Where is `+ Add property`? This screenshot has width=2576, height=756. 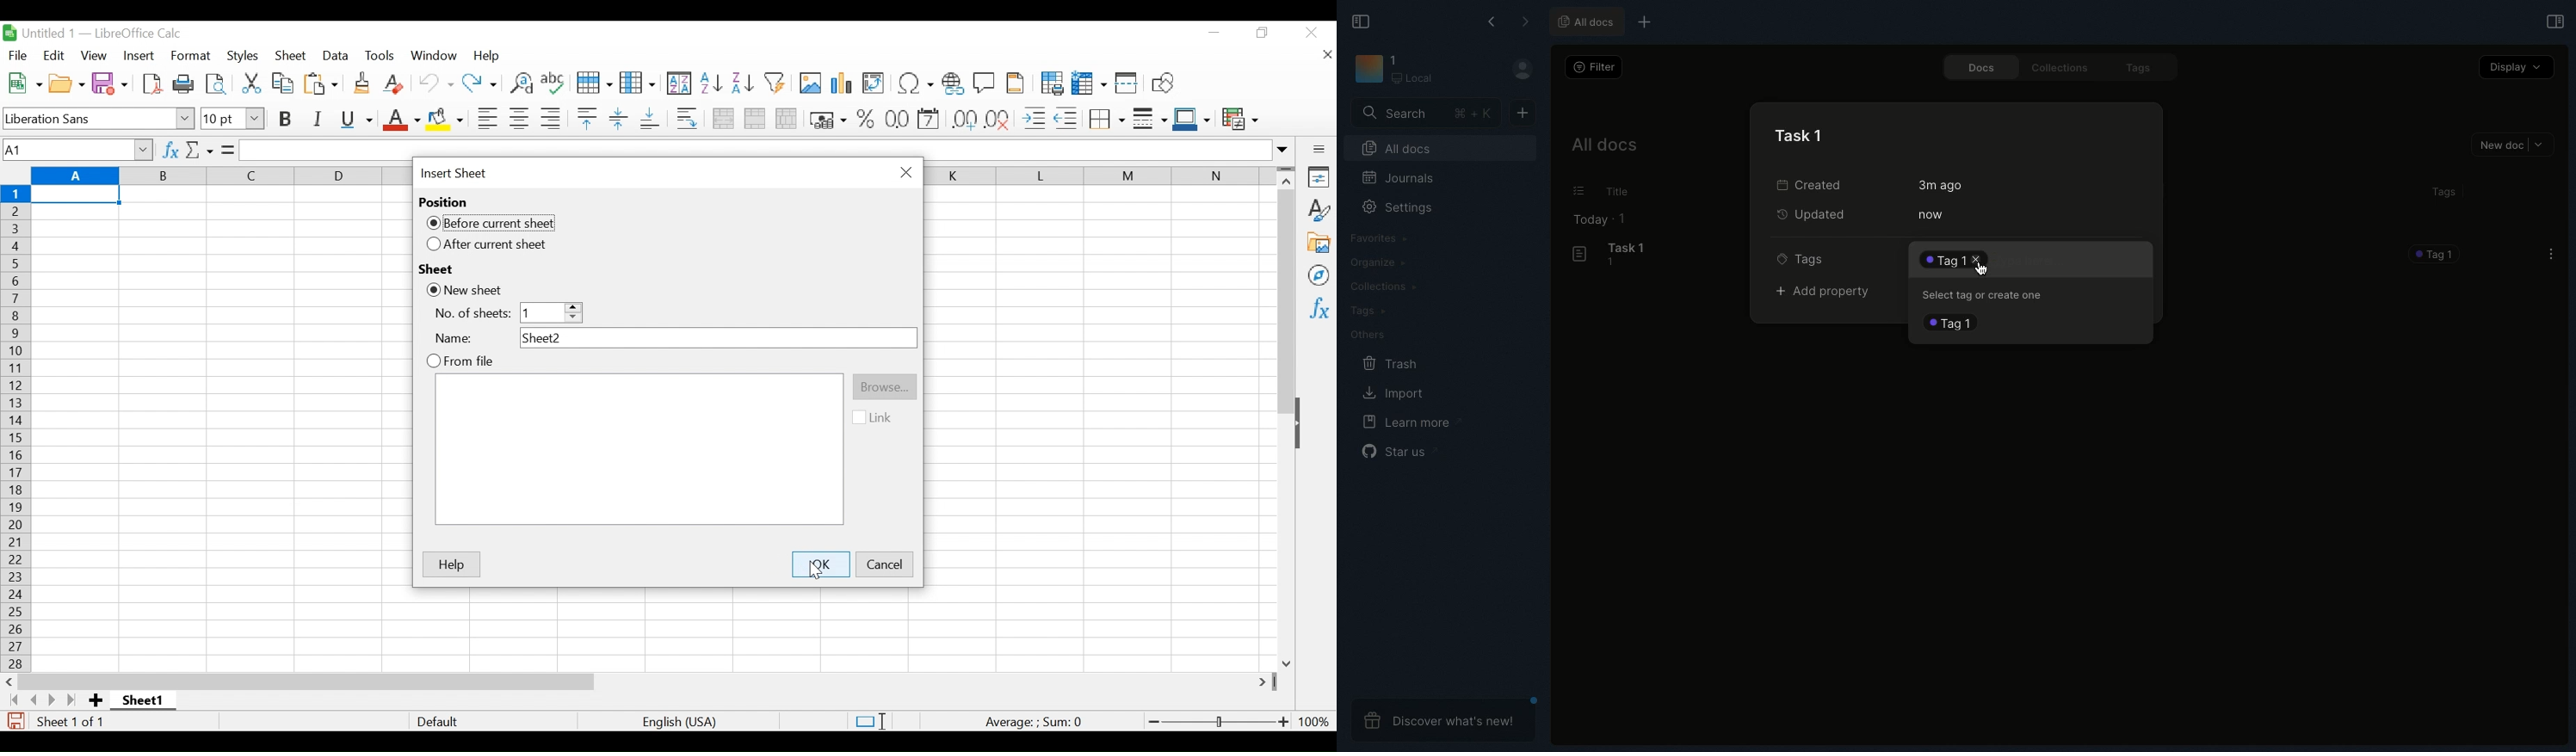
+ Add property is located at coordinates (1830, 293).